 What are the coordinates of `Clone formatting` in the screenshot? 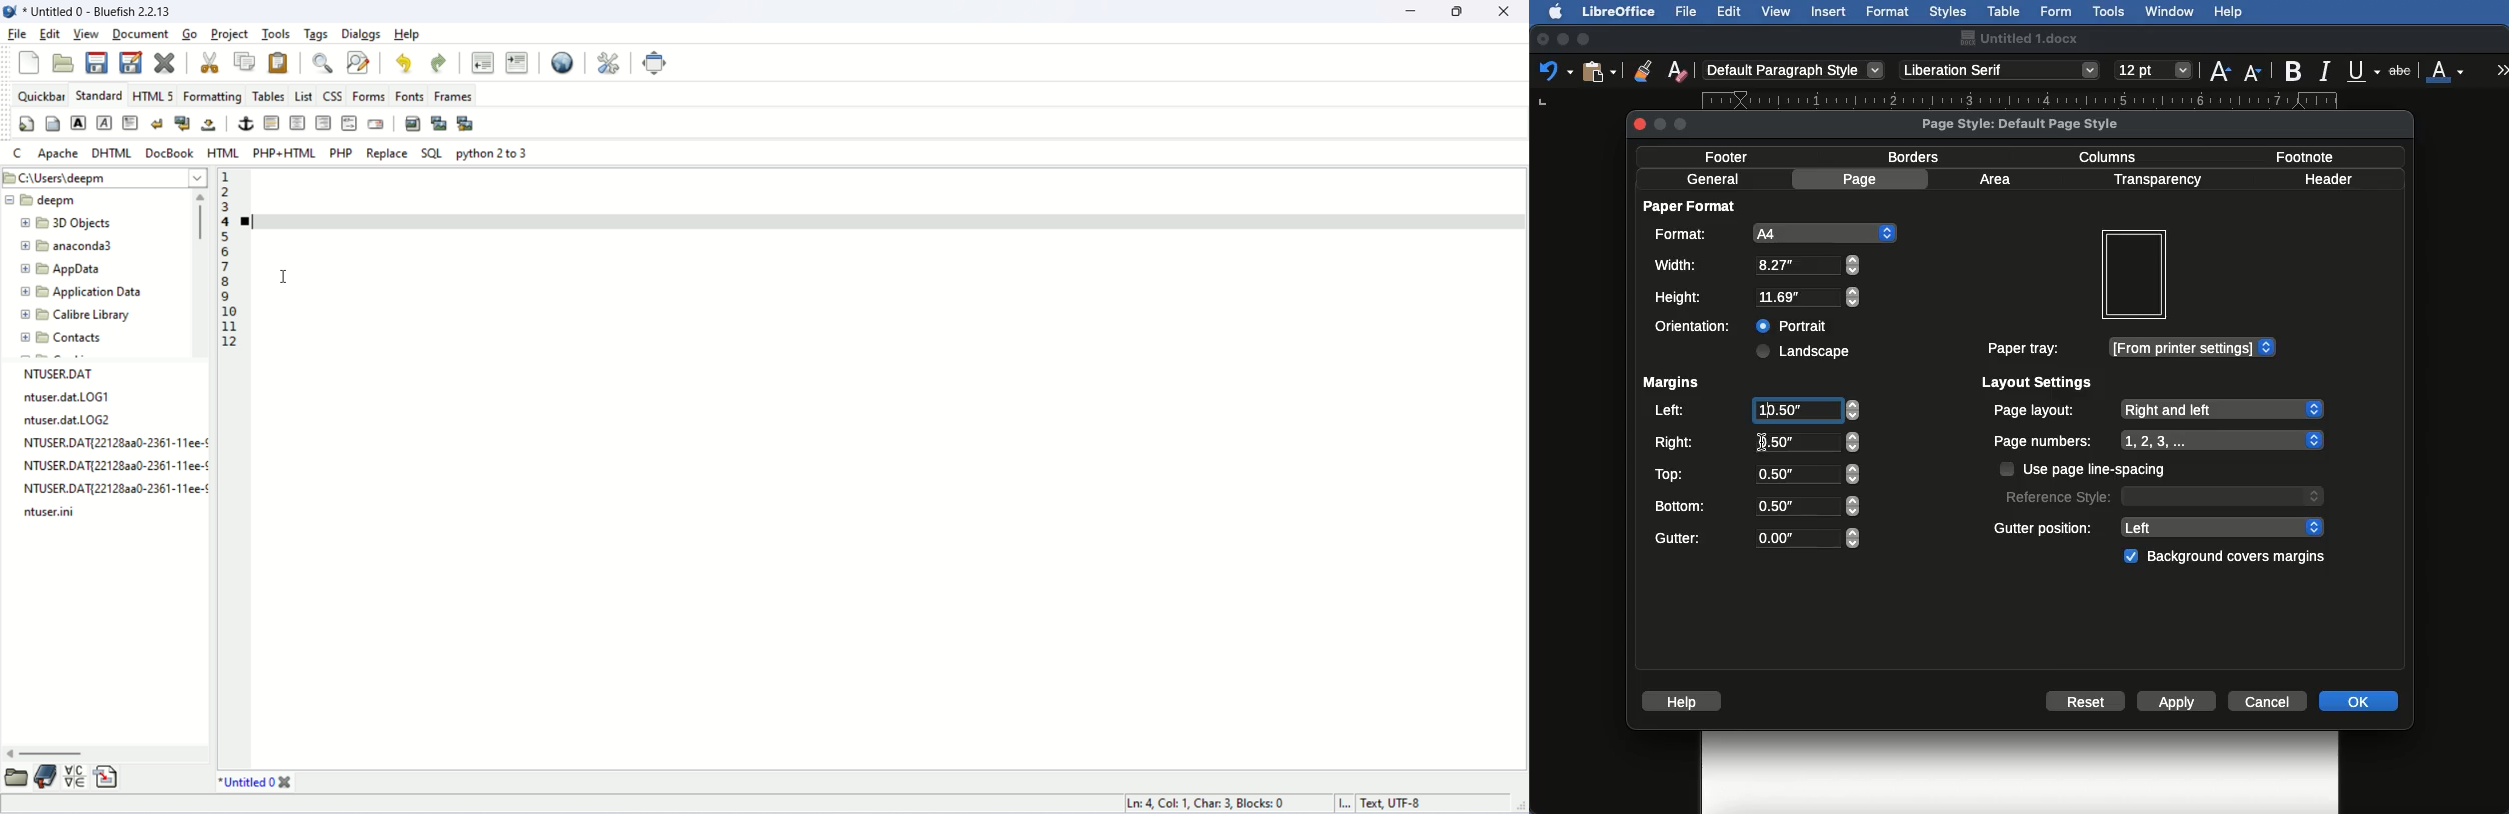 It's located at (1643, 70).